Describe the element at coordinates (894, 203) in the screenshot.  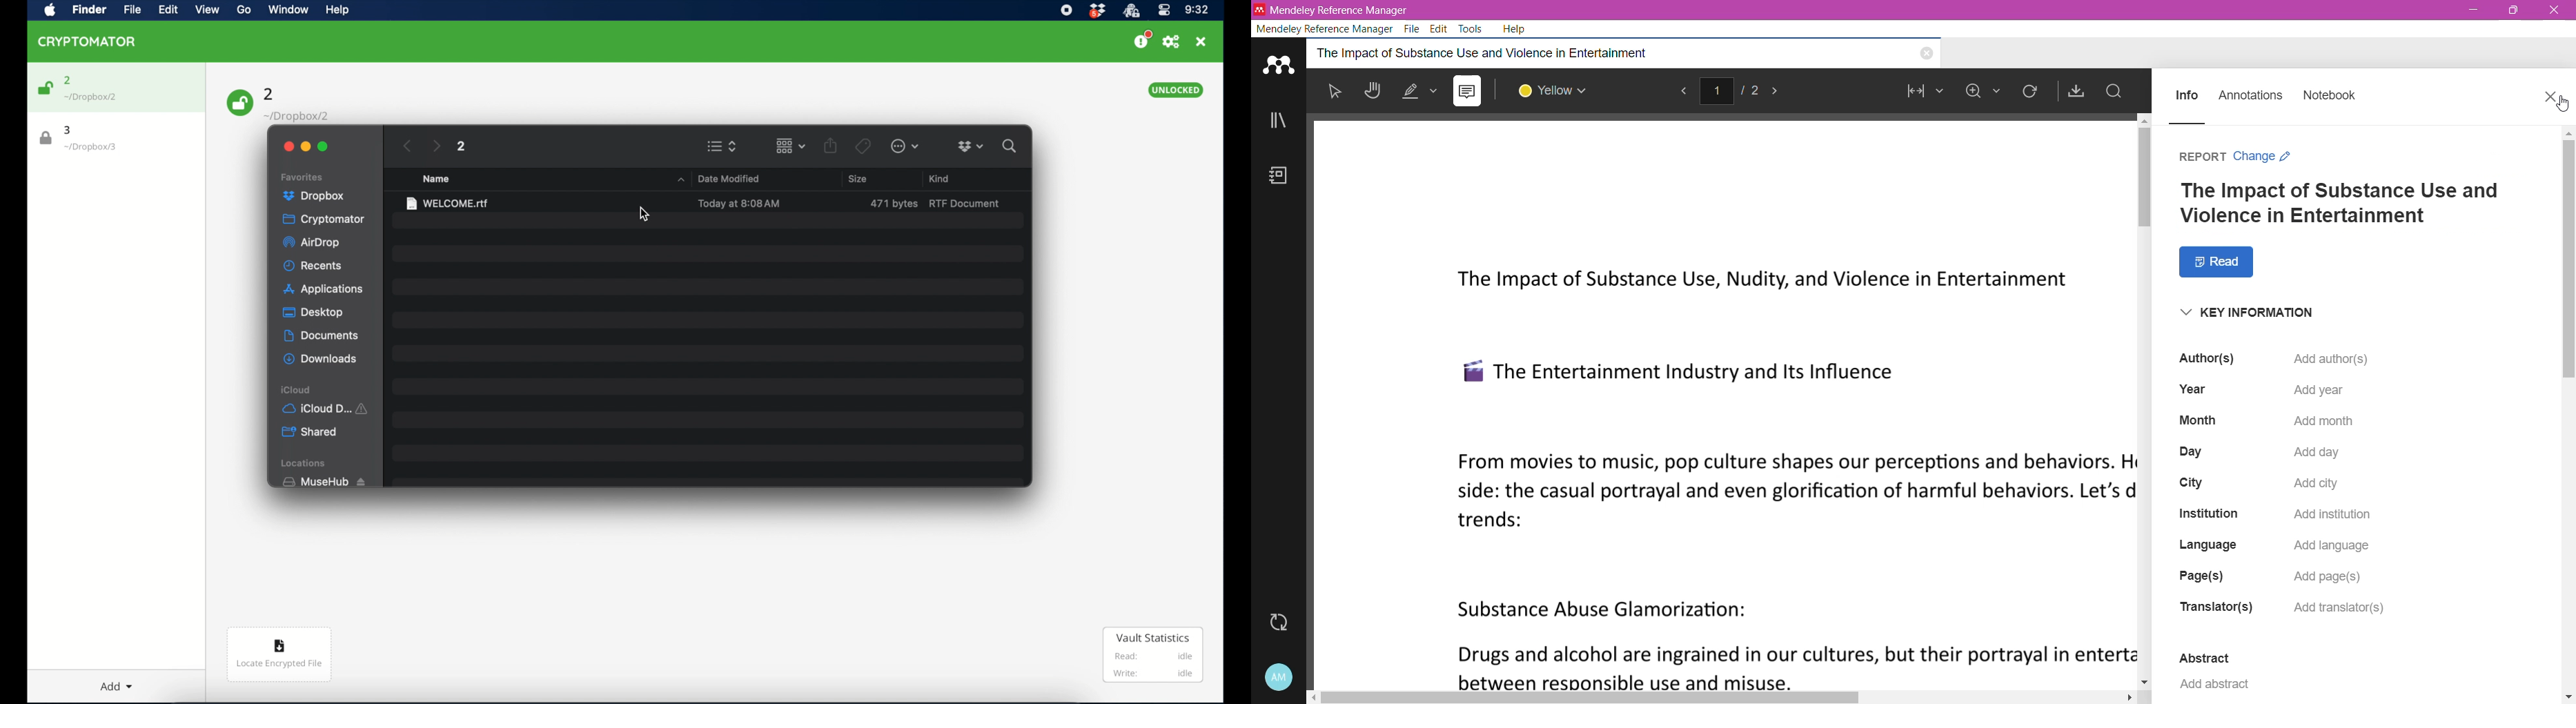
I see `471 bytes` at that location.